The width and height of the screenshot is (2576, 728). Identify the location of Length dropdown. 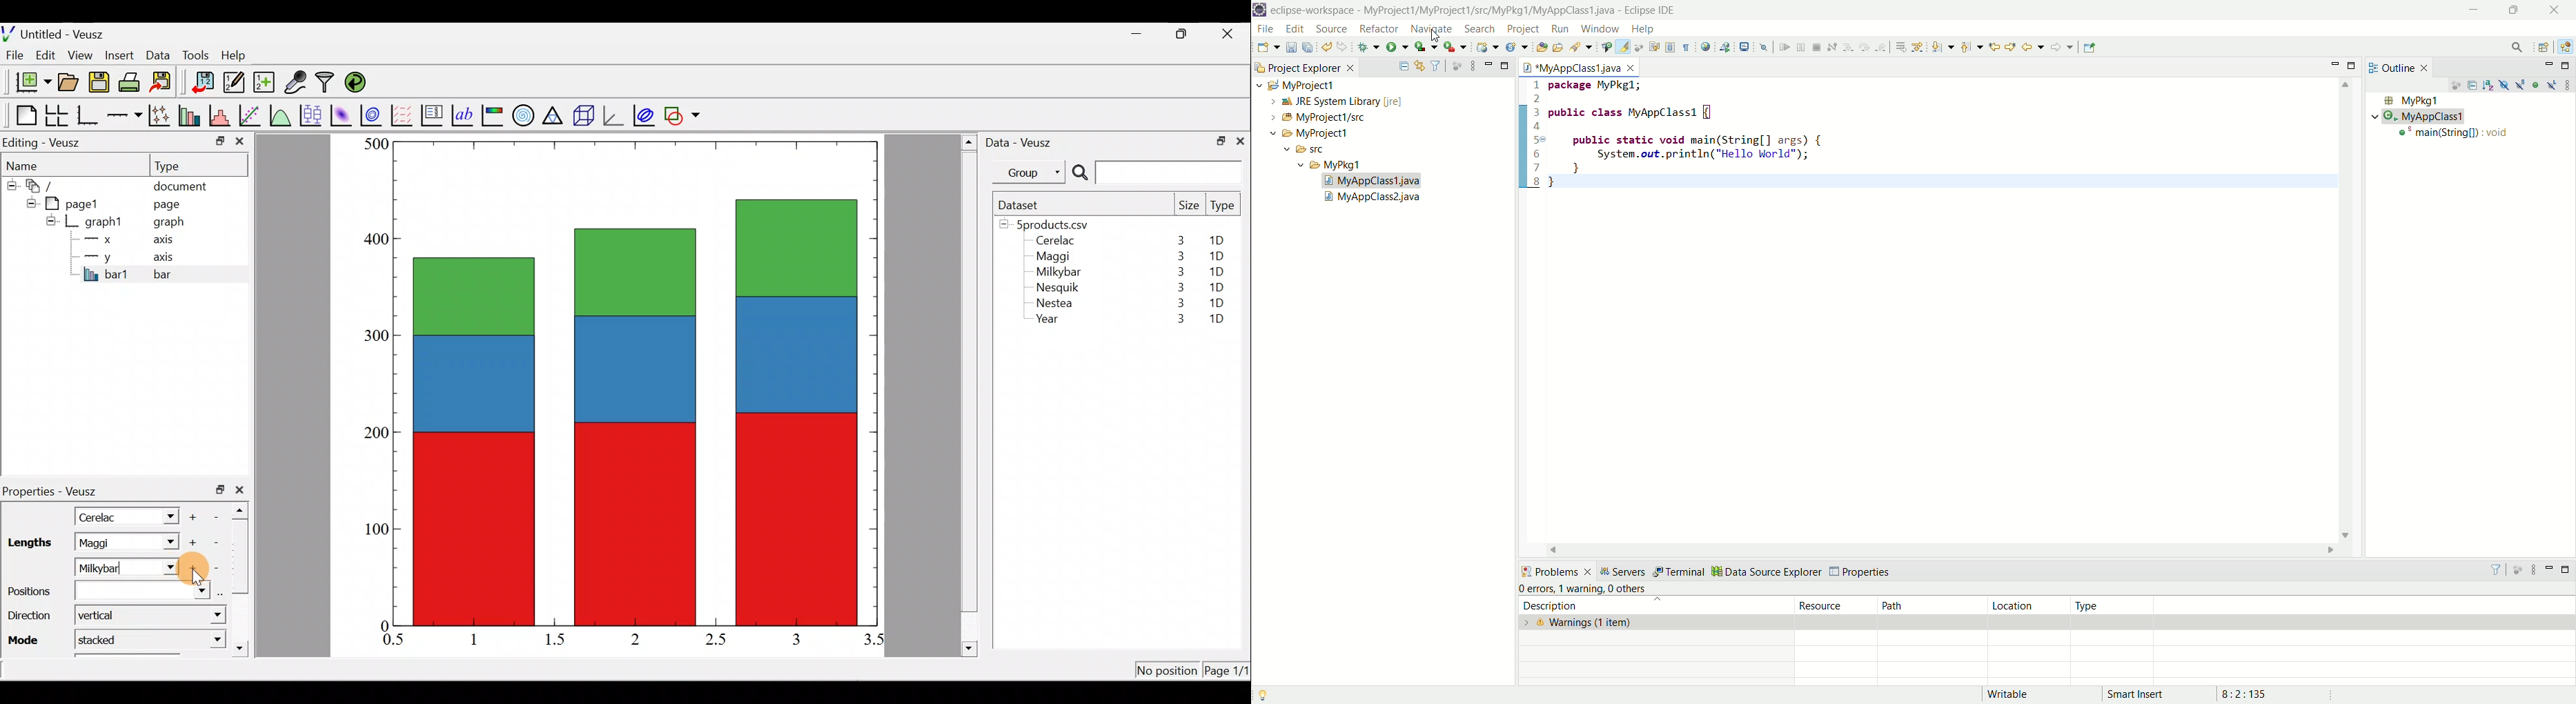
(167, 542).